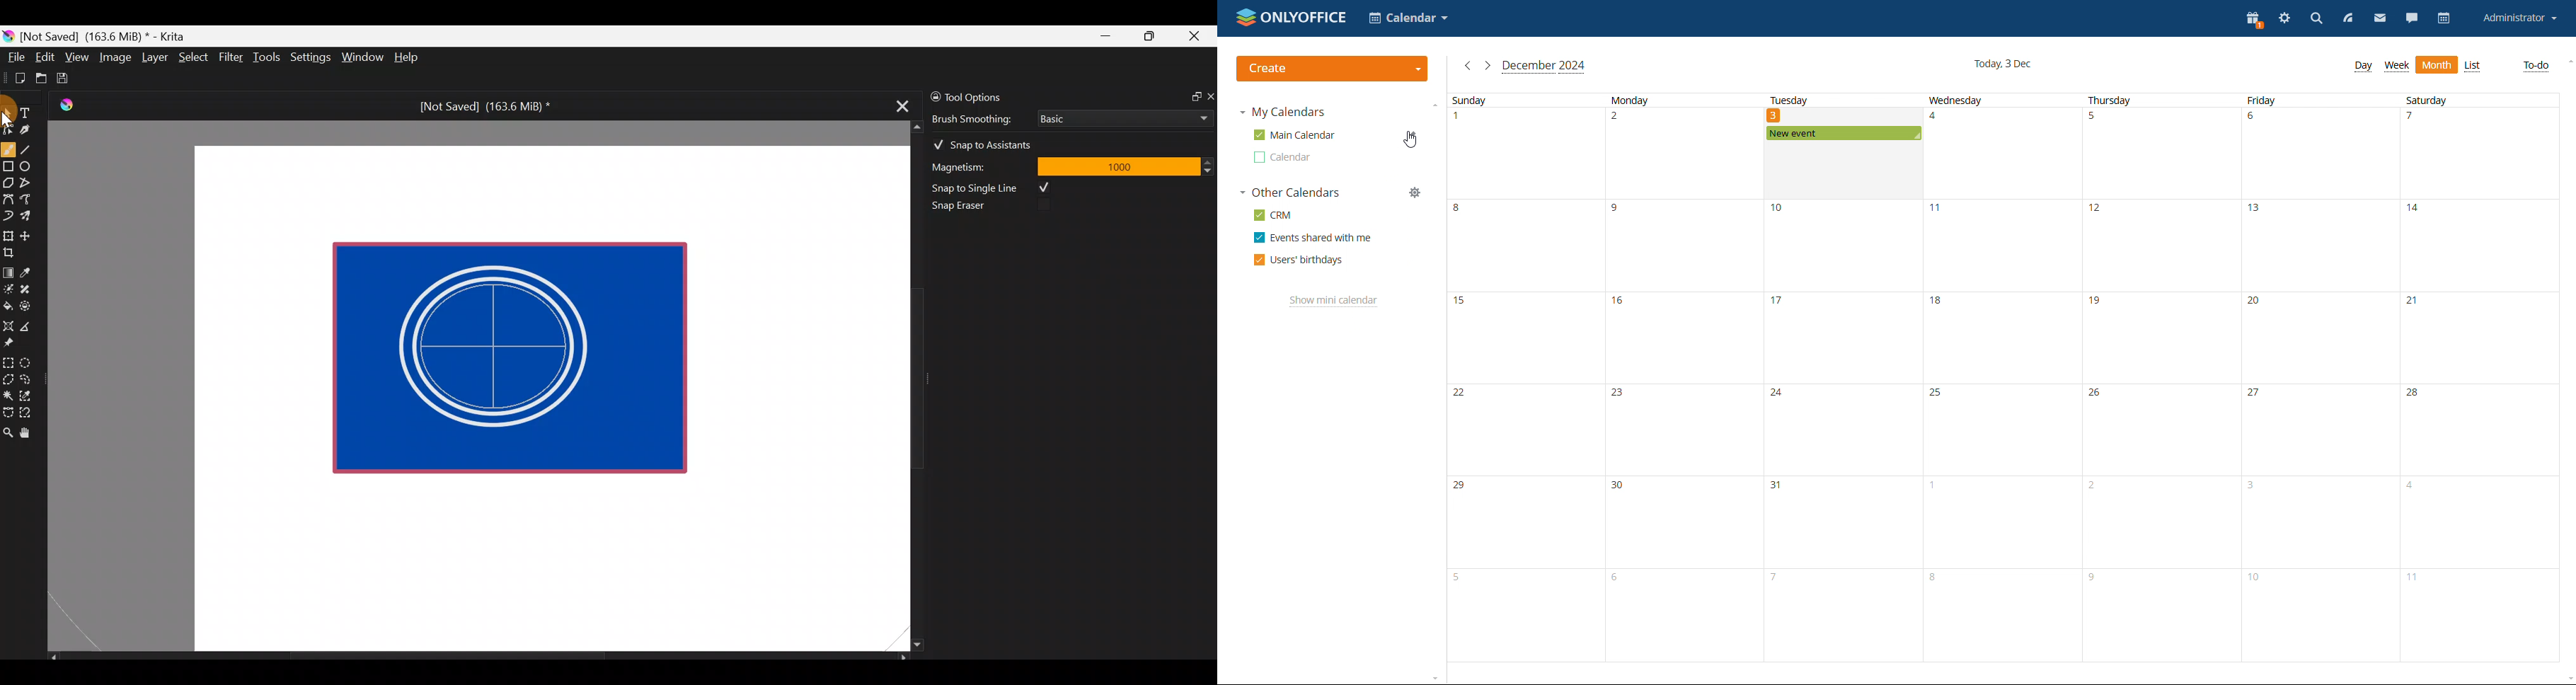 Image resolution: width=2576 pixels, height=700 pixels. What do you see at coordinates (31, 165) in the screenshot?
I see `Ellipse tool` at bounding box center [31, 165].